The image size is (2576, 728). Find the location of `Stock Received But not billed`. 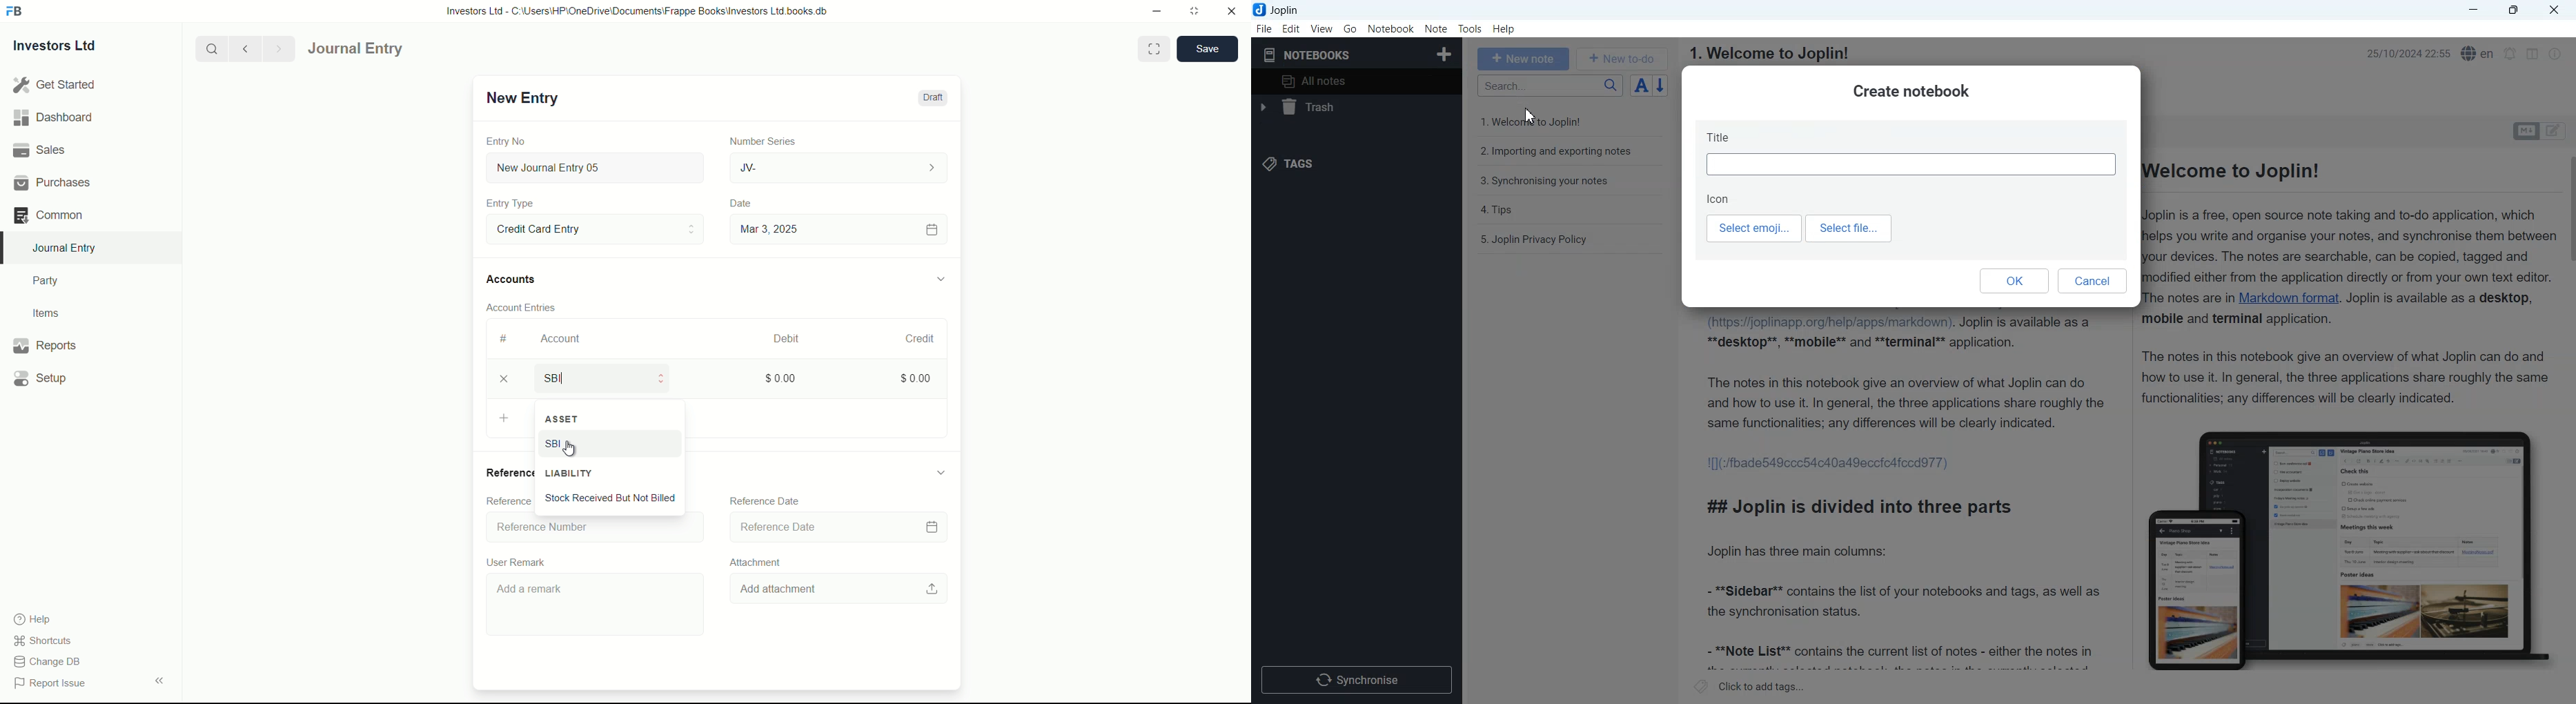

Stock Received But not billed is located at coordinates (614, 499).